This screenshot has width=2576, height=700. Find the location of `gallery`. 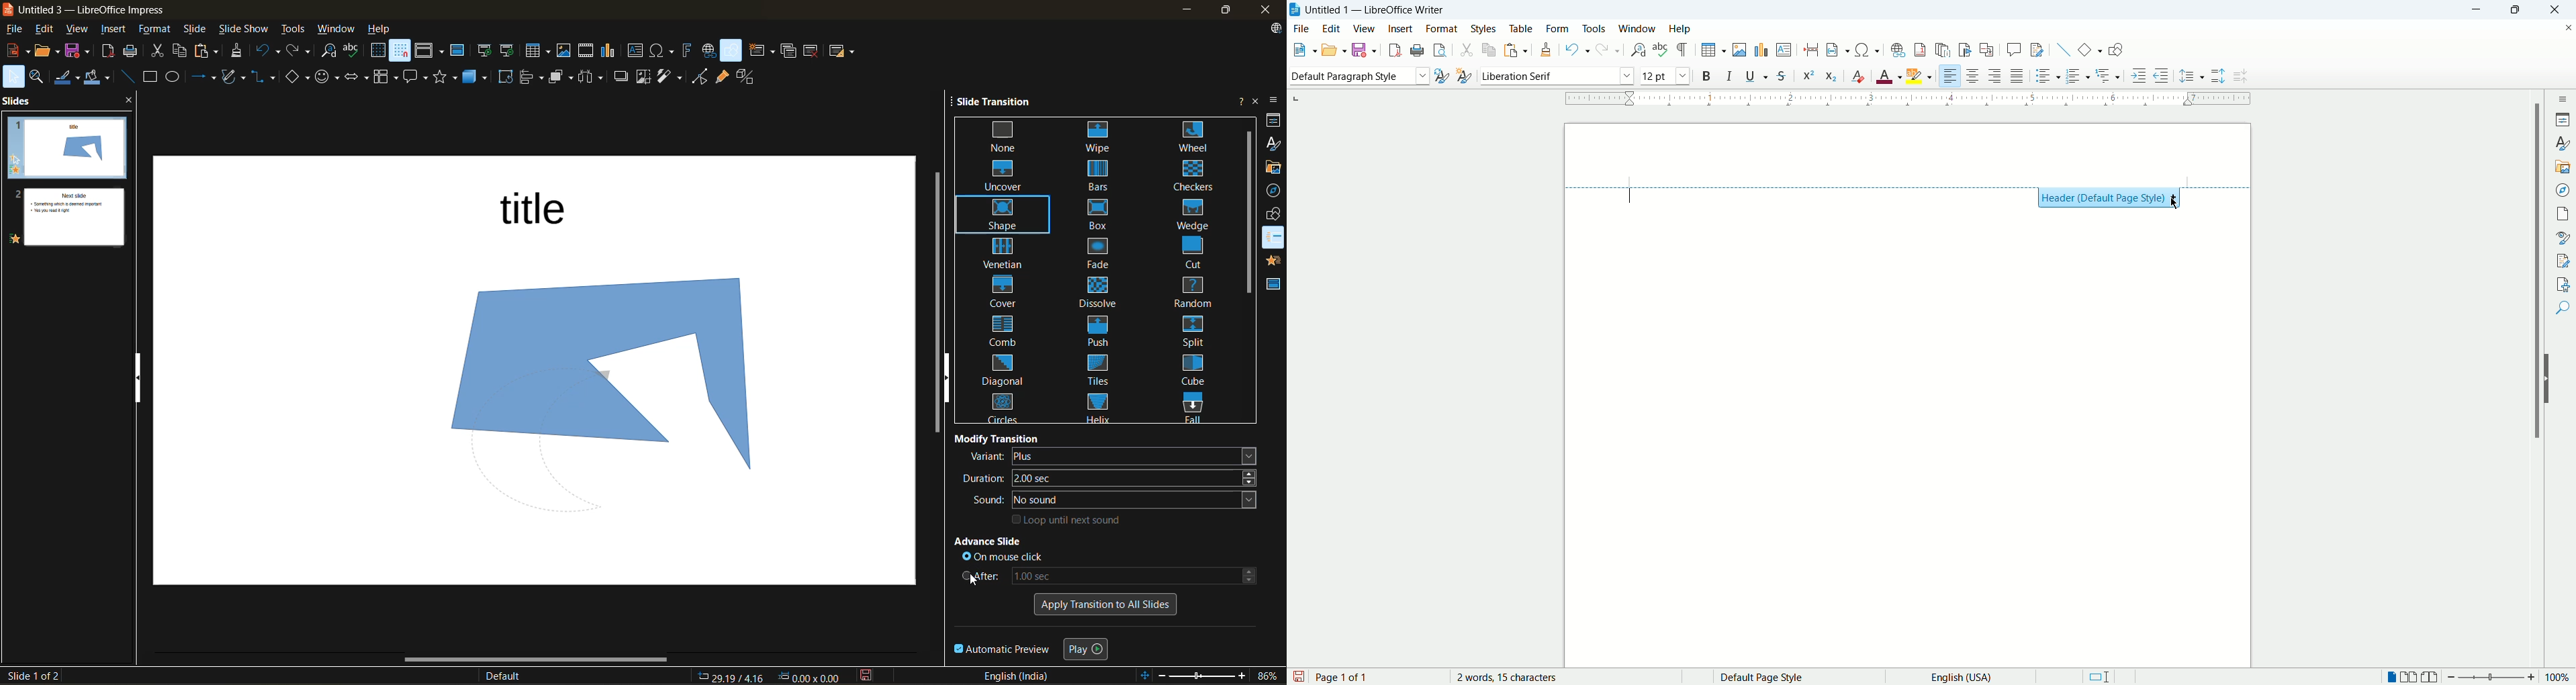

gallery is located at coordinates (1273, 168).